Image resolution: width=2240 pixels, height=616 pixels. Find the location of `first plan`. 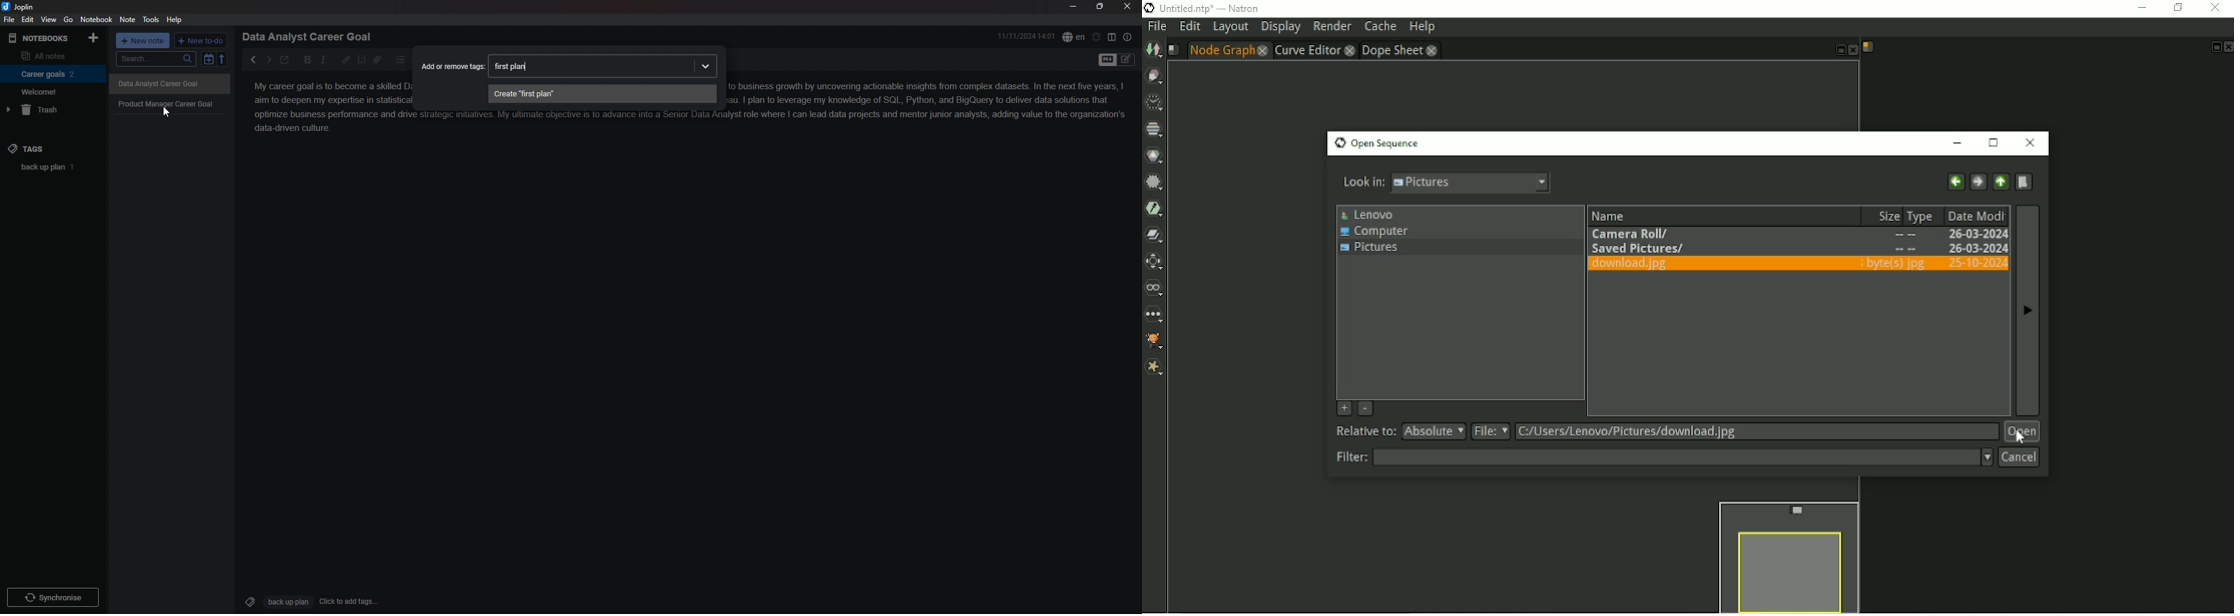

first plan is located at coordinates (608, 65).